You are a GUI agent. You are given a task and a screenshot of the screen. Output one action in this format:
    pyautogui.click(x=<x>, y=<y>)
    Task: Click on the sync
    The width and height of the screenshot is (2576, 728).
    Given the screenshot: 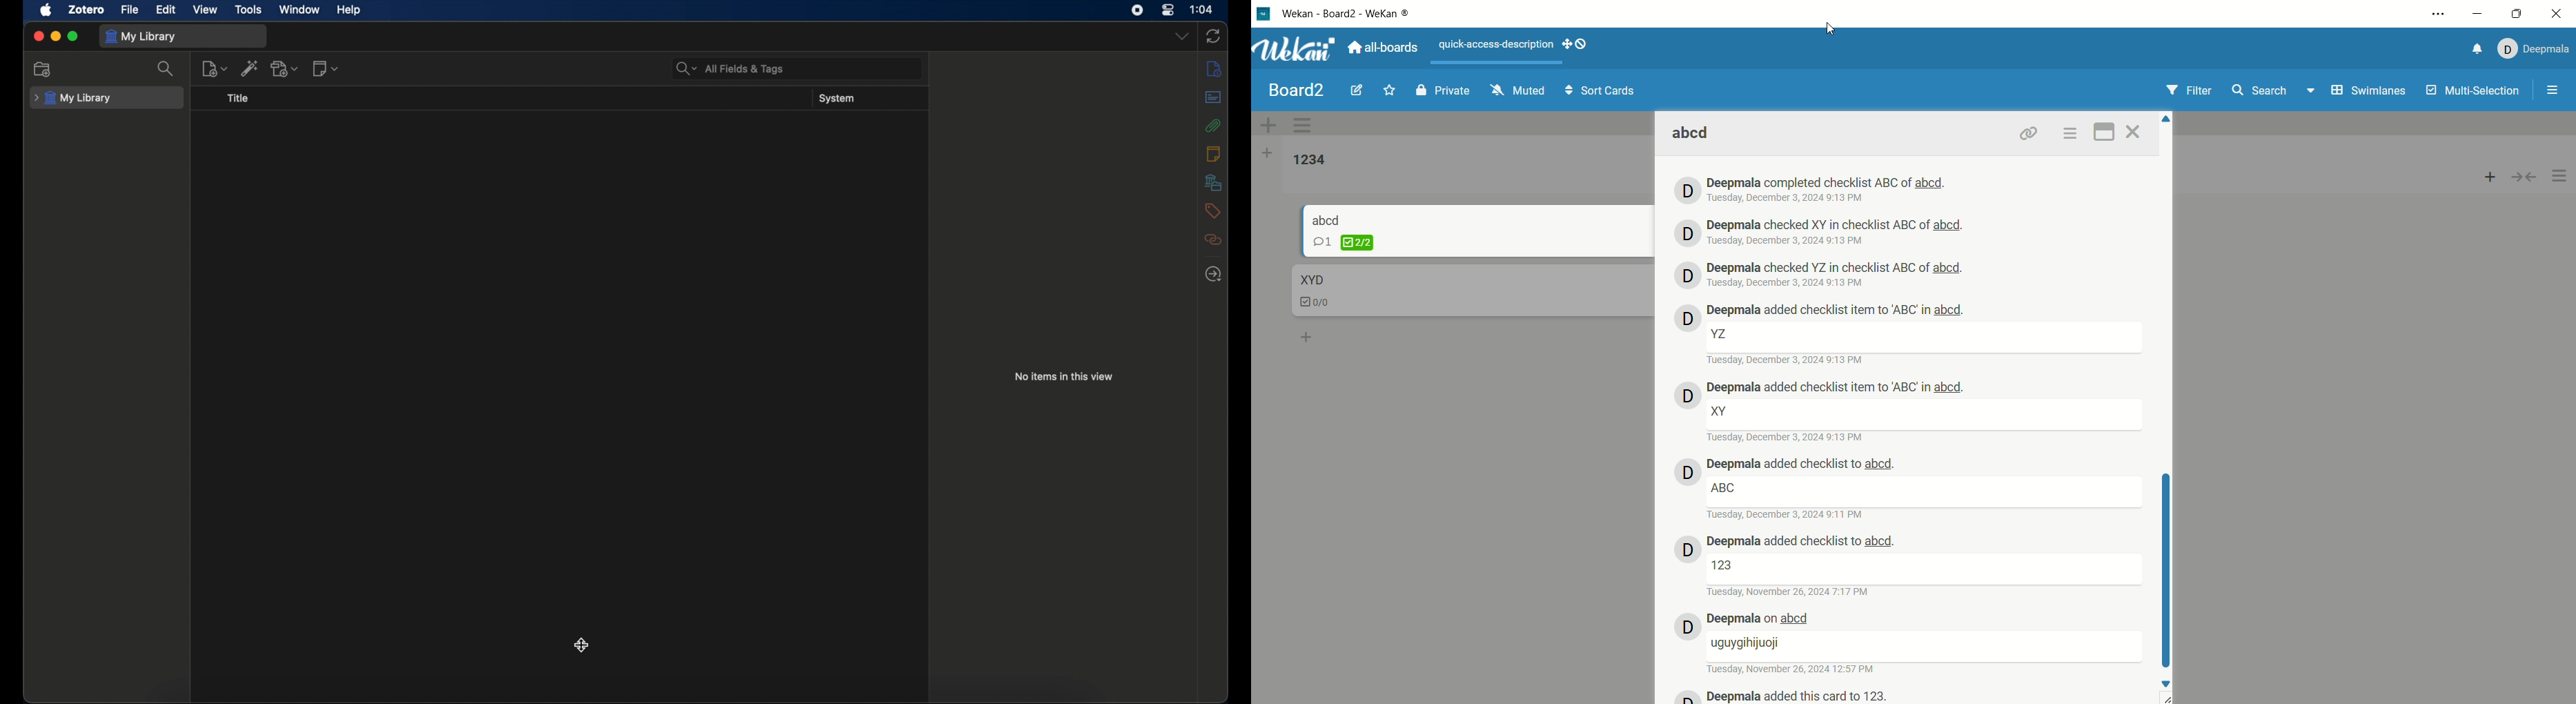 What is the action you would take?
    pyautogui.click(x=1214, y=36)
    